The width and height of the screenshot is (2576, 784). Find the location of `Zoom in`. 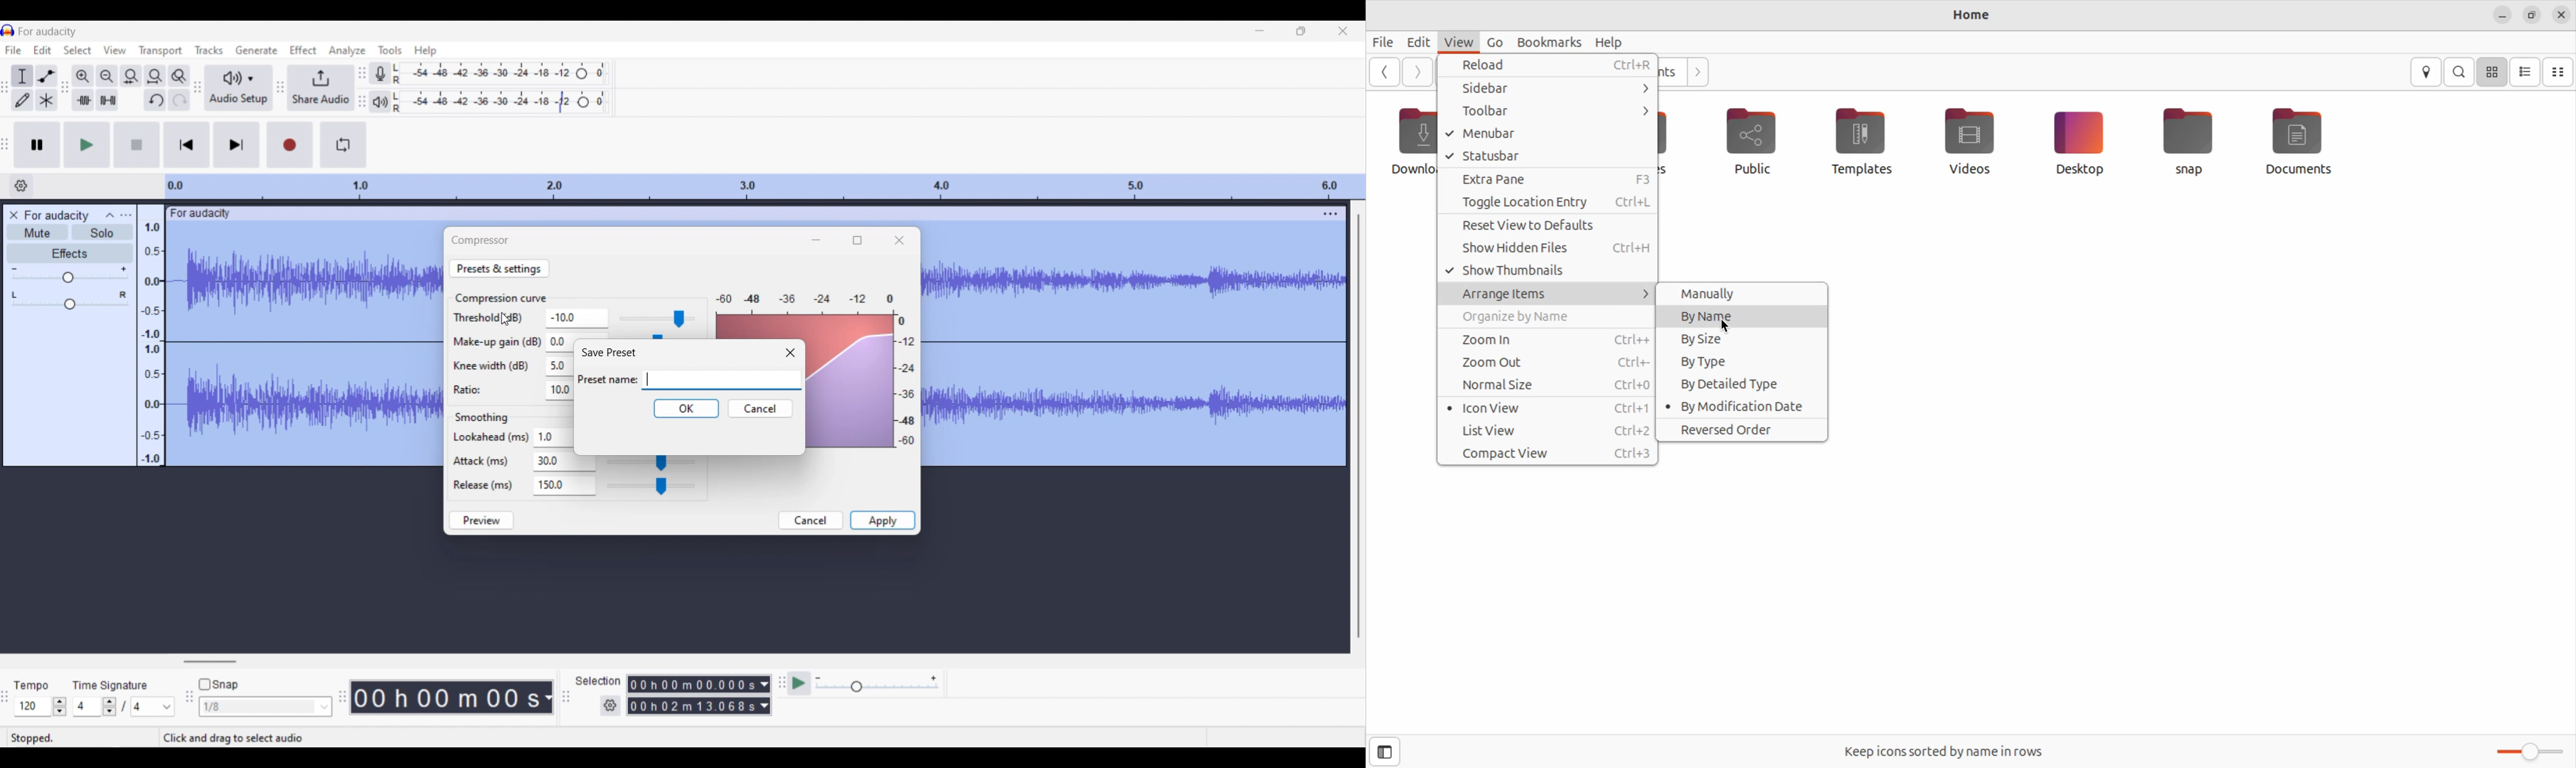

Zoom in is located at coordinates (83, 76).